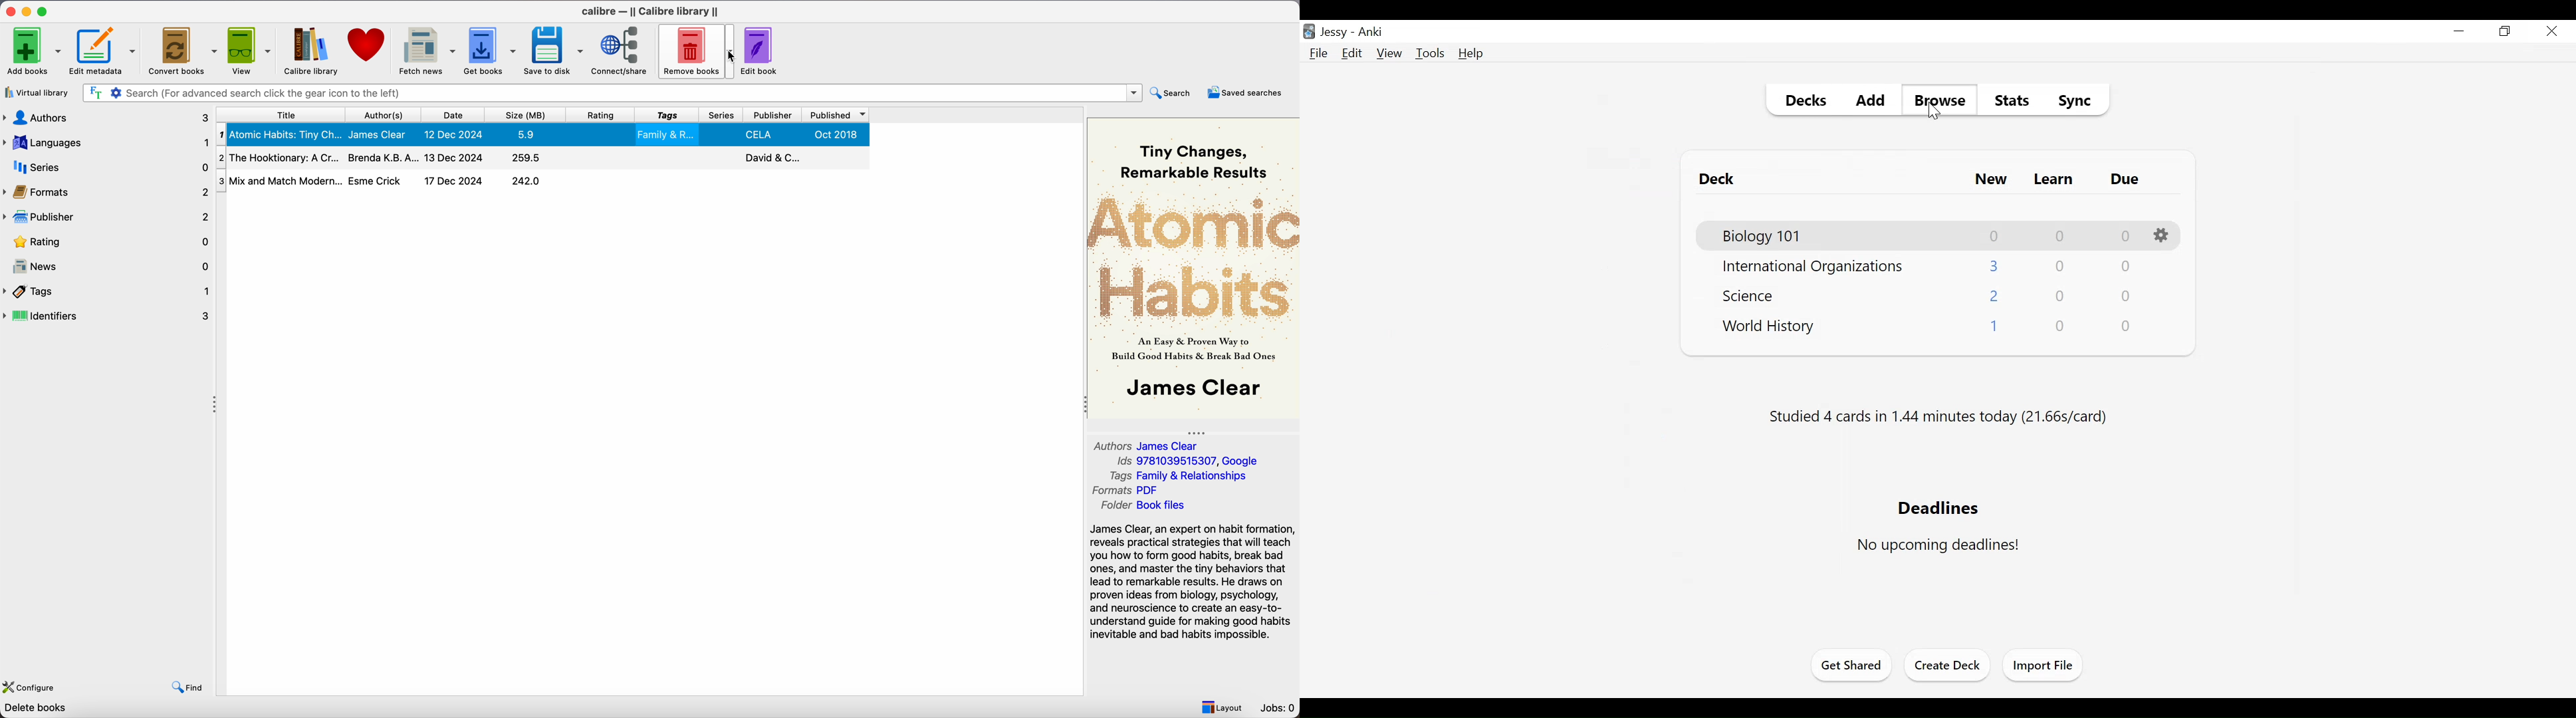 The width and height of the screenshot is (2576, 728). Describe the element at coordinates (526, 182) in the screenshot. I see `242.0` at that location.